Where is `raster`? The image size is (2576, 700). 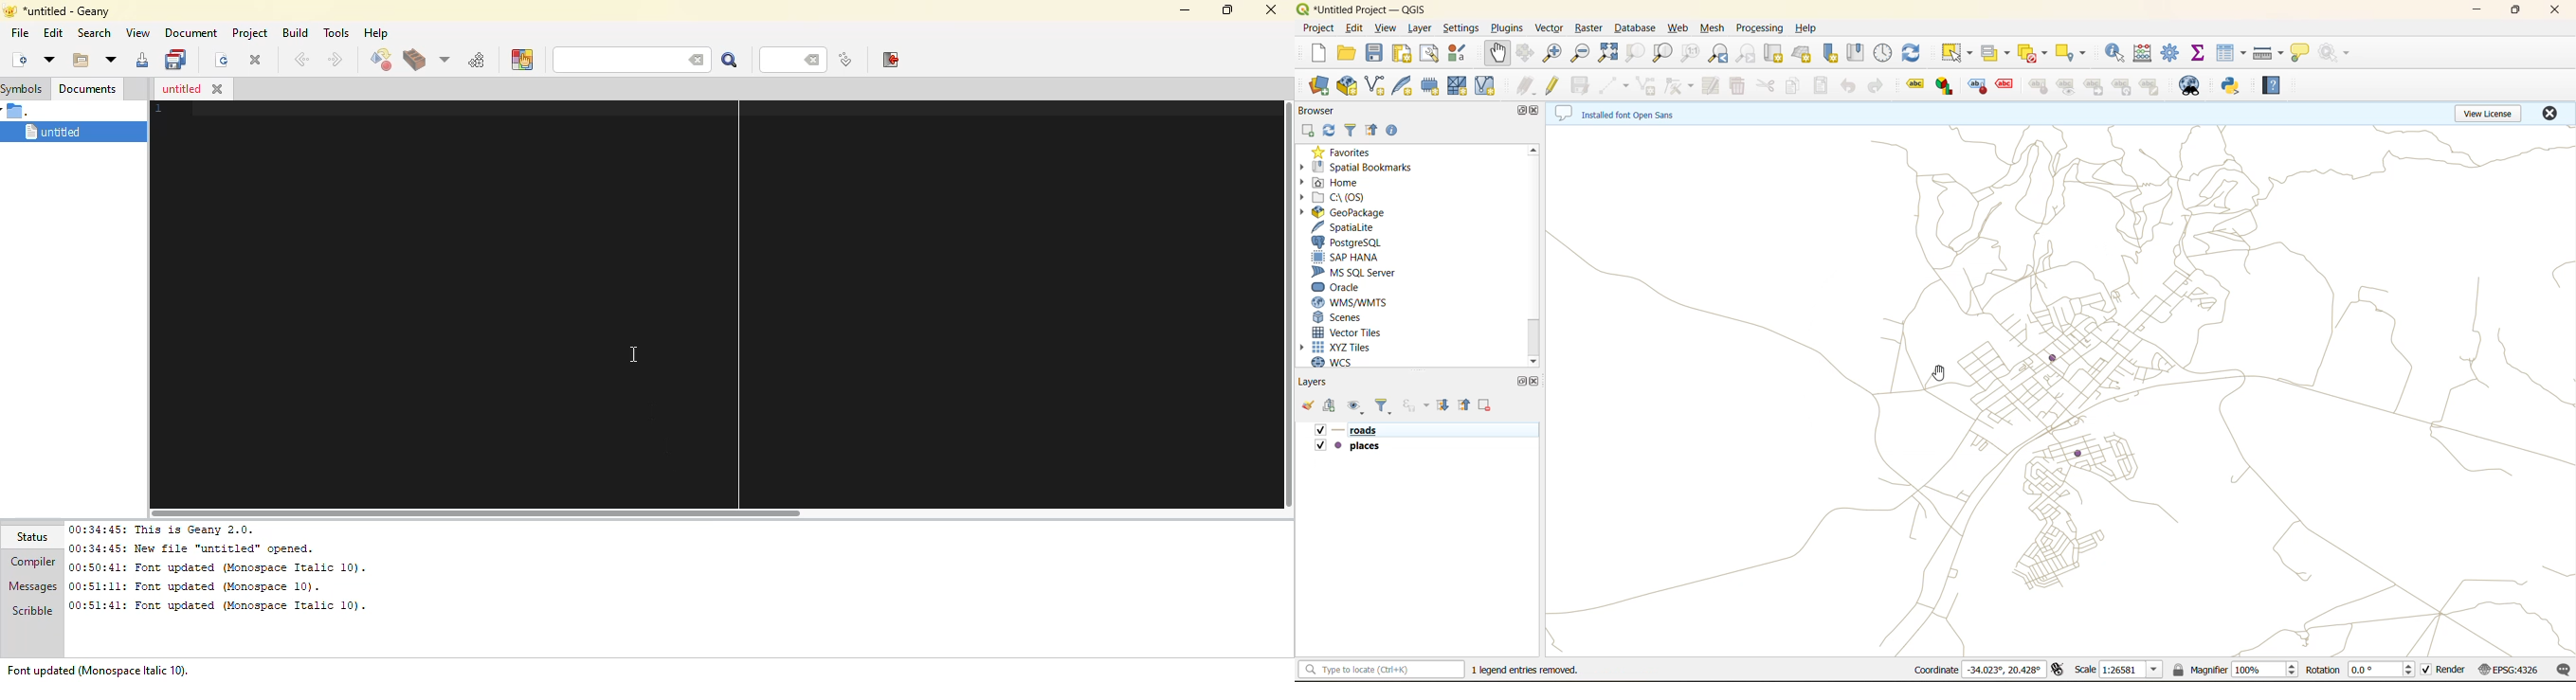
raster is located at coordinates (1587, 29).